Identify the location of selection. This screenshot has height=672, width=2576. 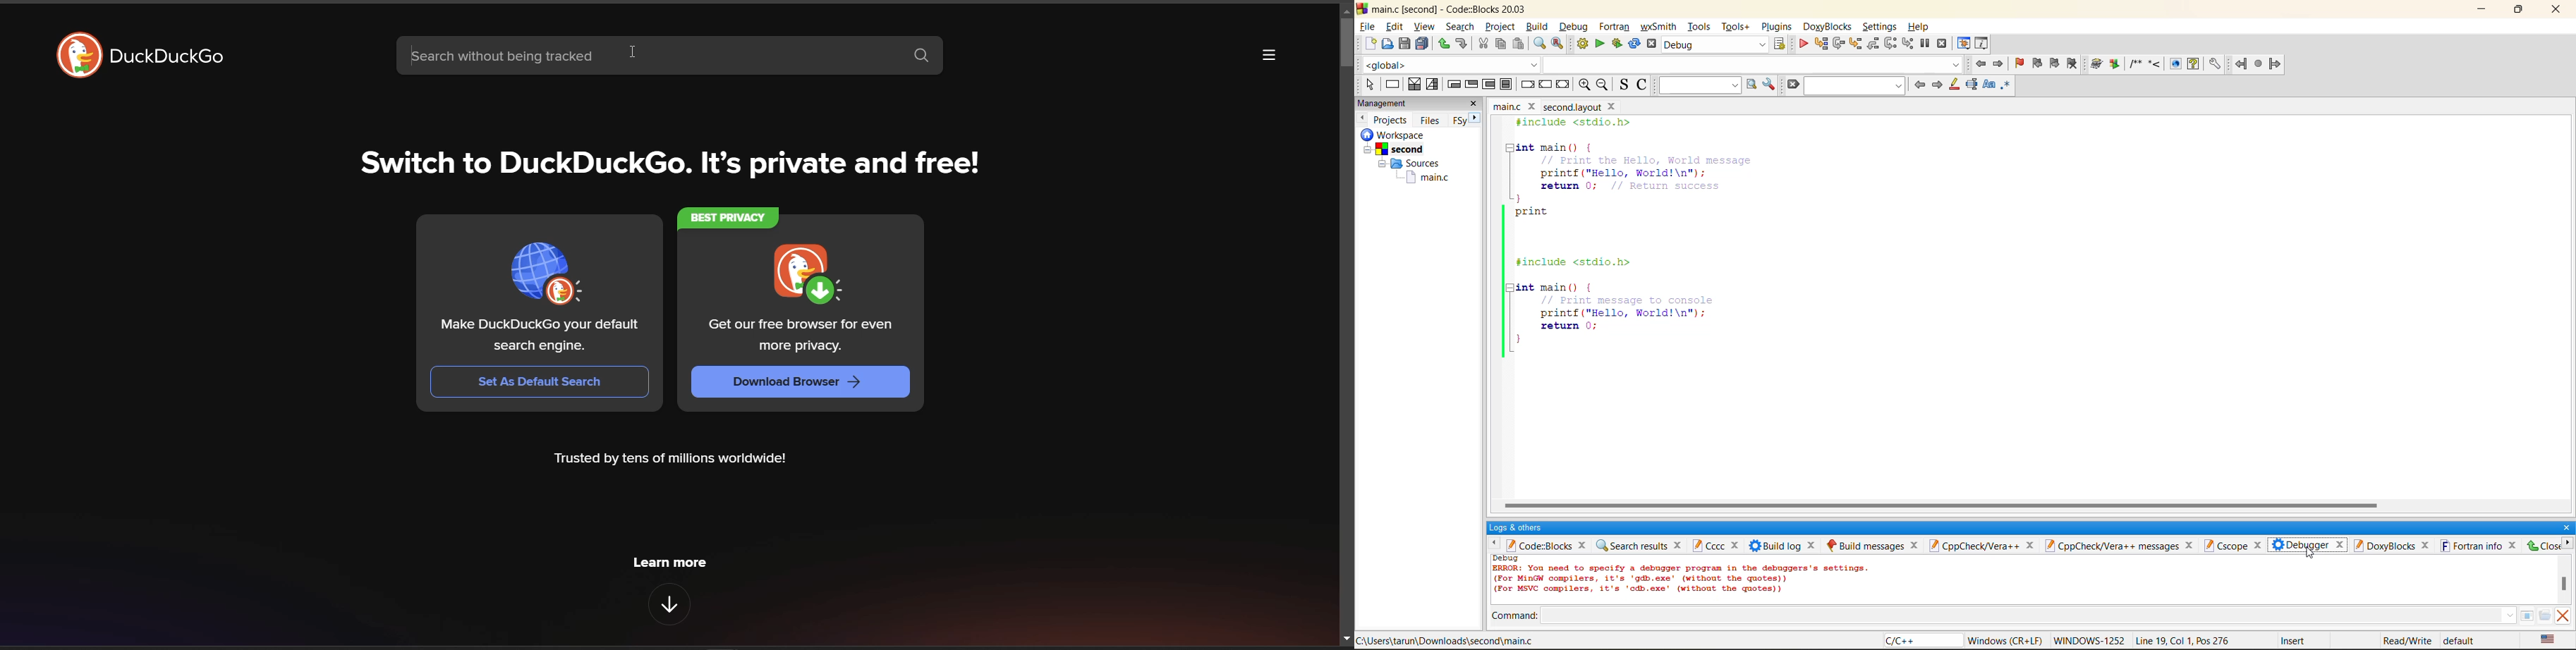
(1431, 85).